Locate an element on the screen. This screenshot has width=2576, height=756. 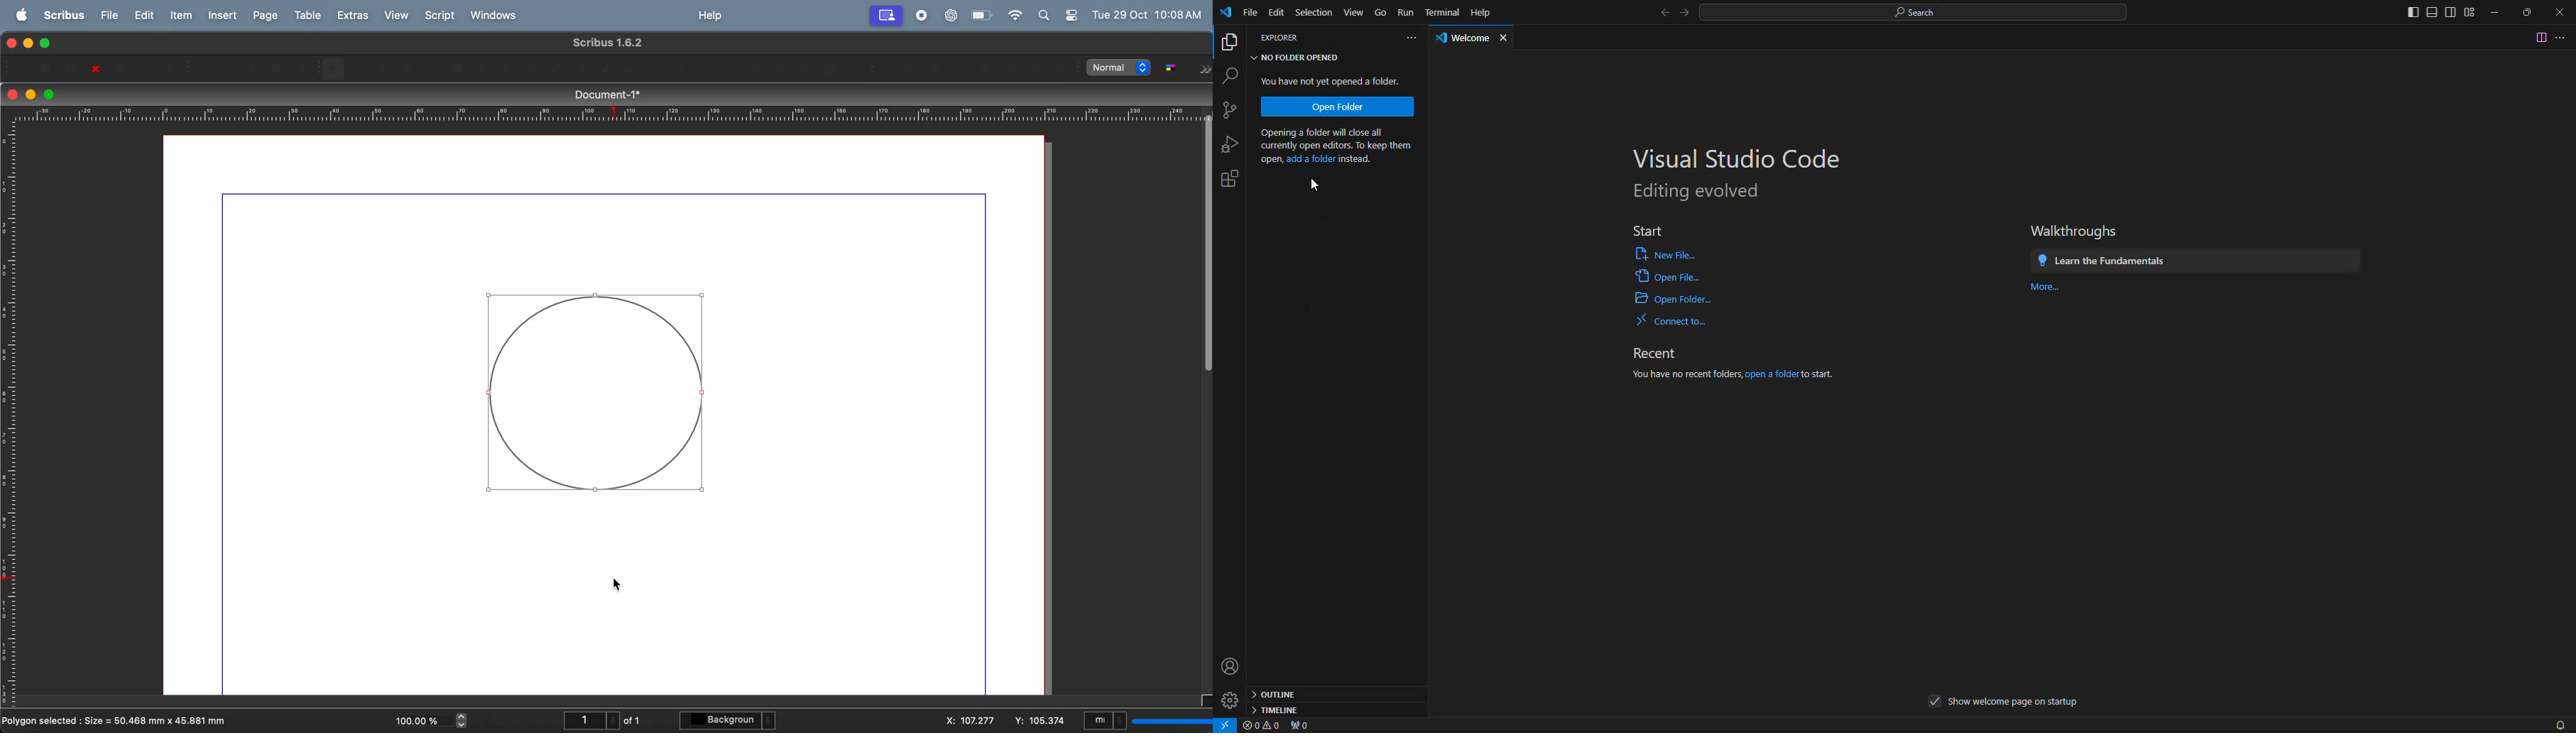
maximize is located at coordinates (2528, 13).